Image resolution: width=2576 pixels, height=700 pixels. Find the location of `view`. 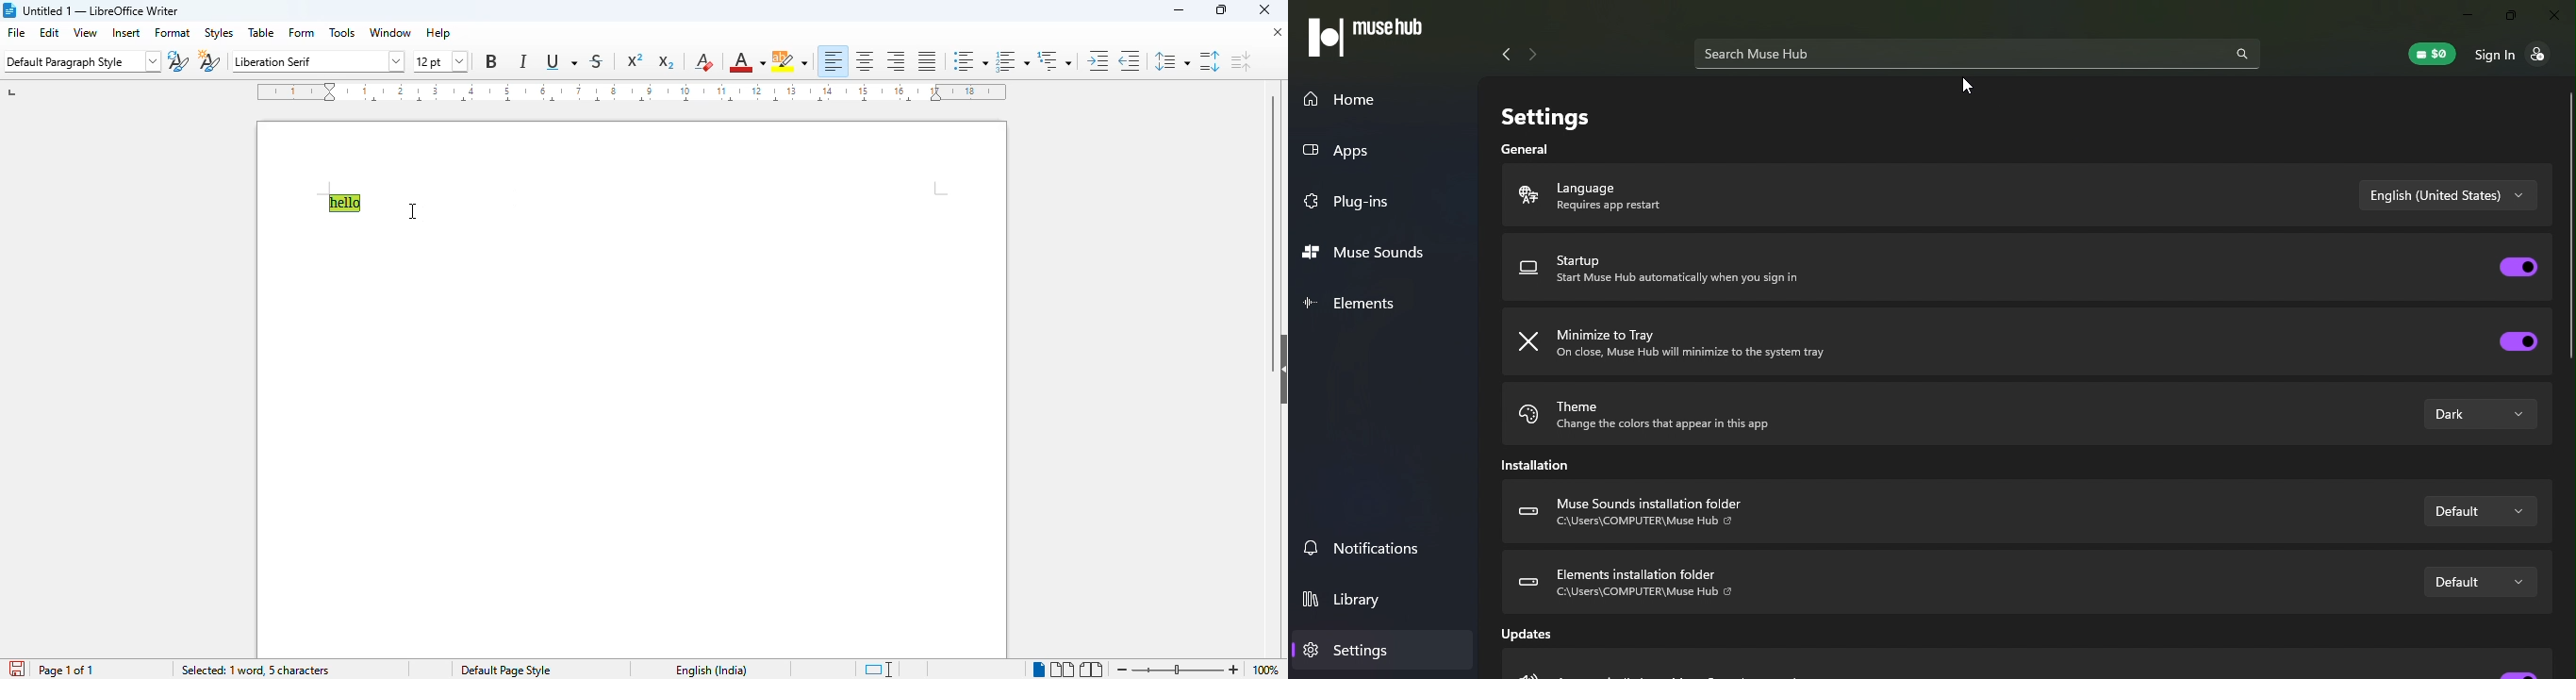

view is located at coordinates (85, 32).